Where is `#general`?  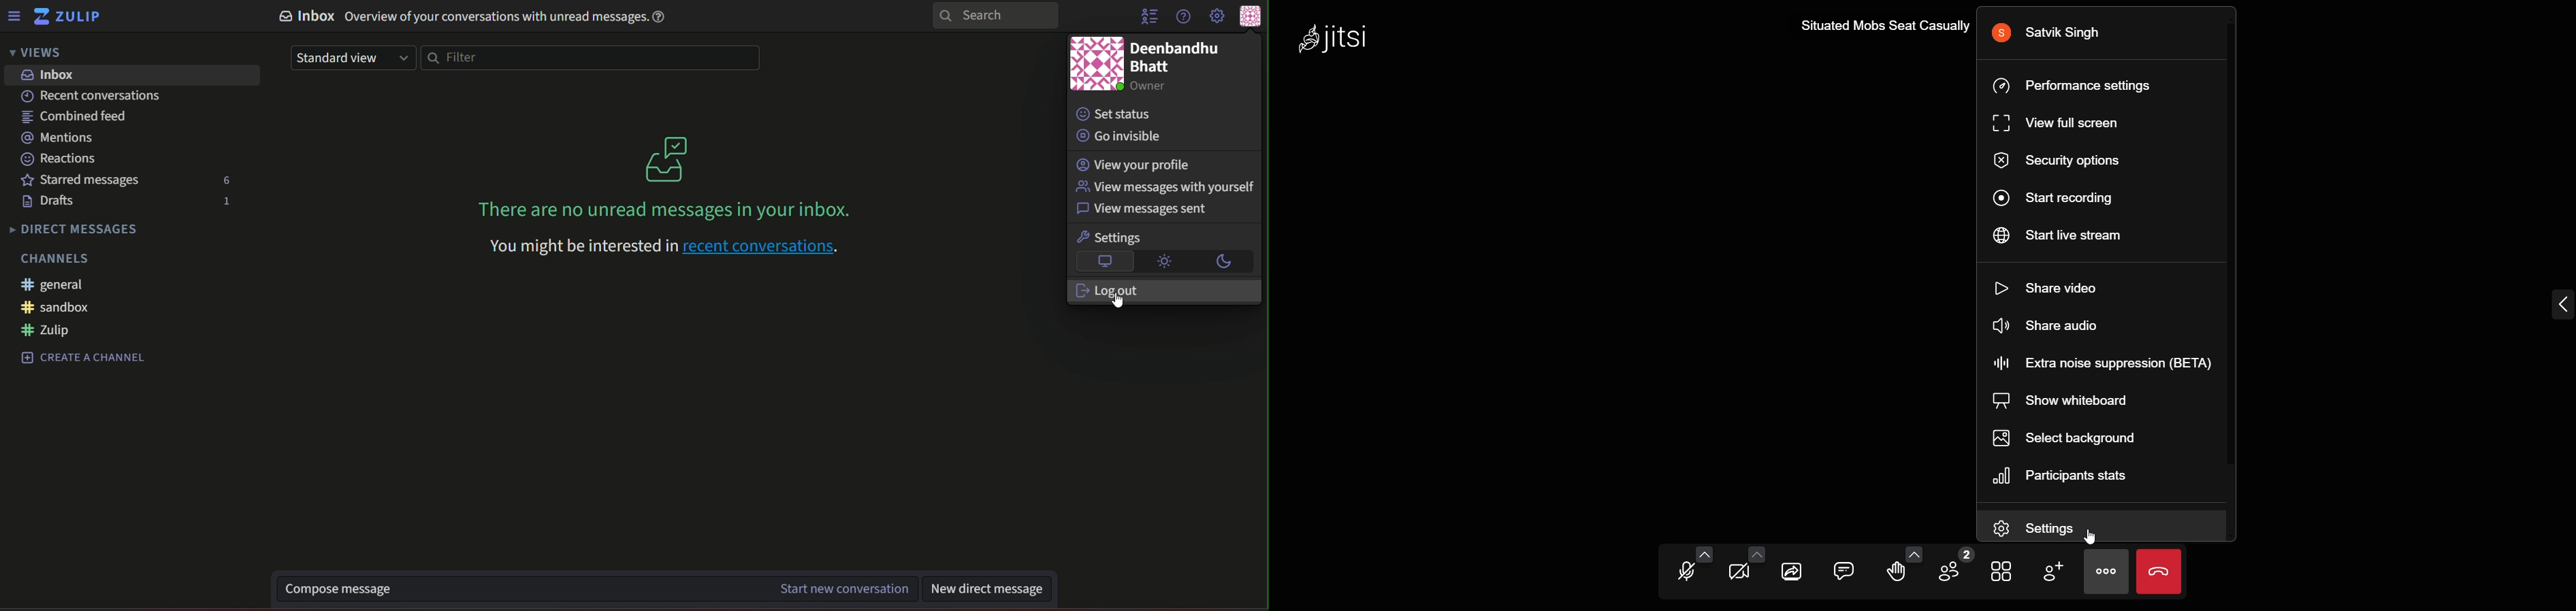
#general is located at coordinates (62, 285).